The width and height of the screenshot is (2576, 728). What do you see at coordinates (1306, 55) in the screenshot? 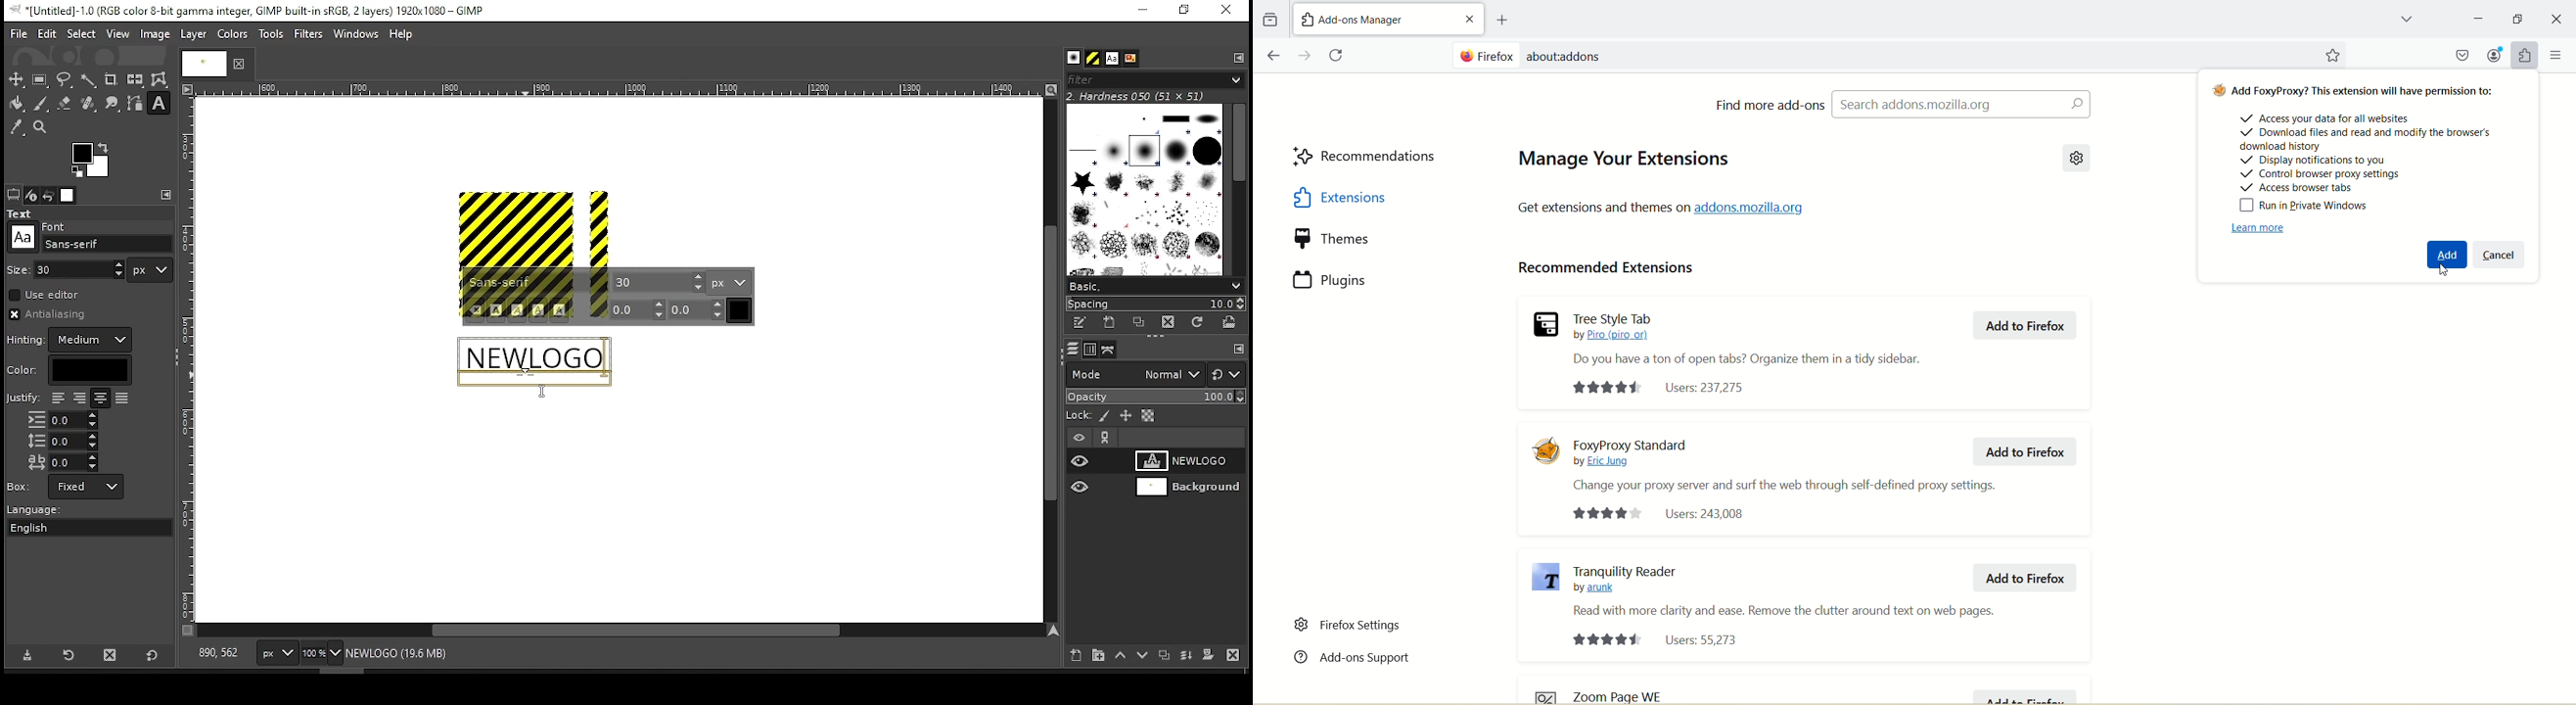
I see `Move Forwards` at bounding box center [1306, 55].